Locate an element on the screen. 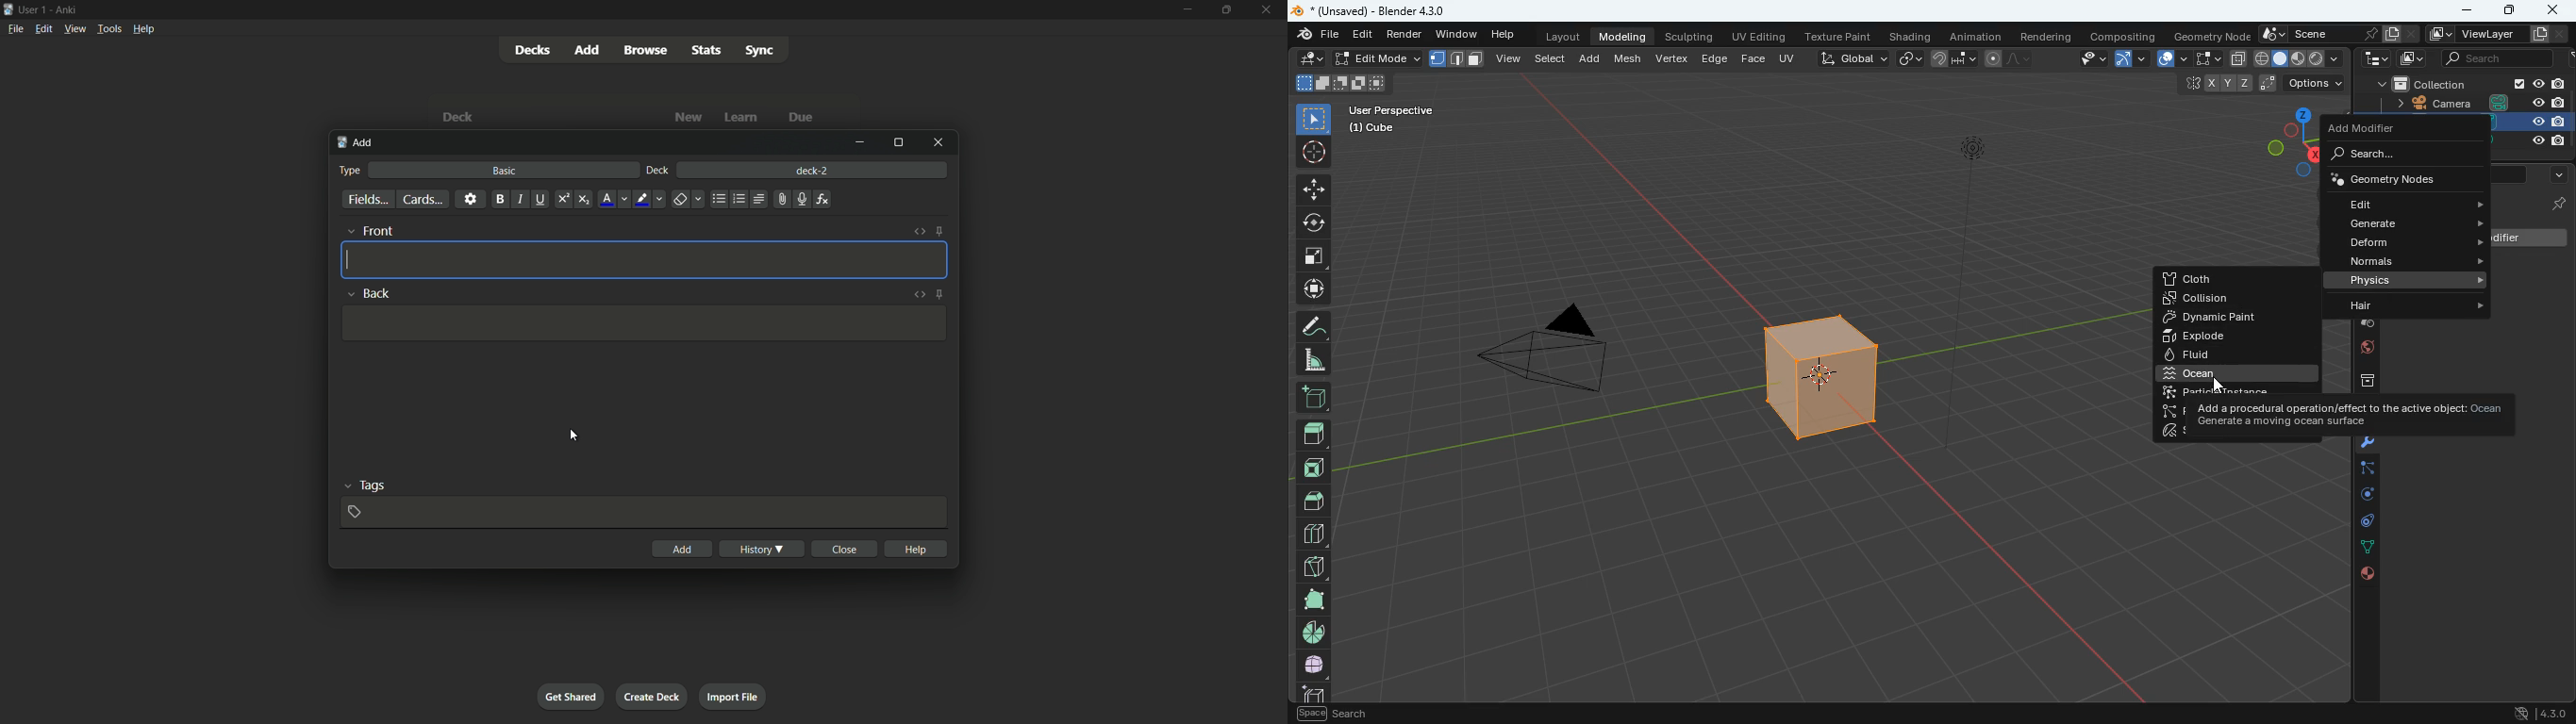 The height and width of the screenshot is (728, 2576). add is located at coordinates (1312, 399).